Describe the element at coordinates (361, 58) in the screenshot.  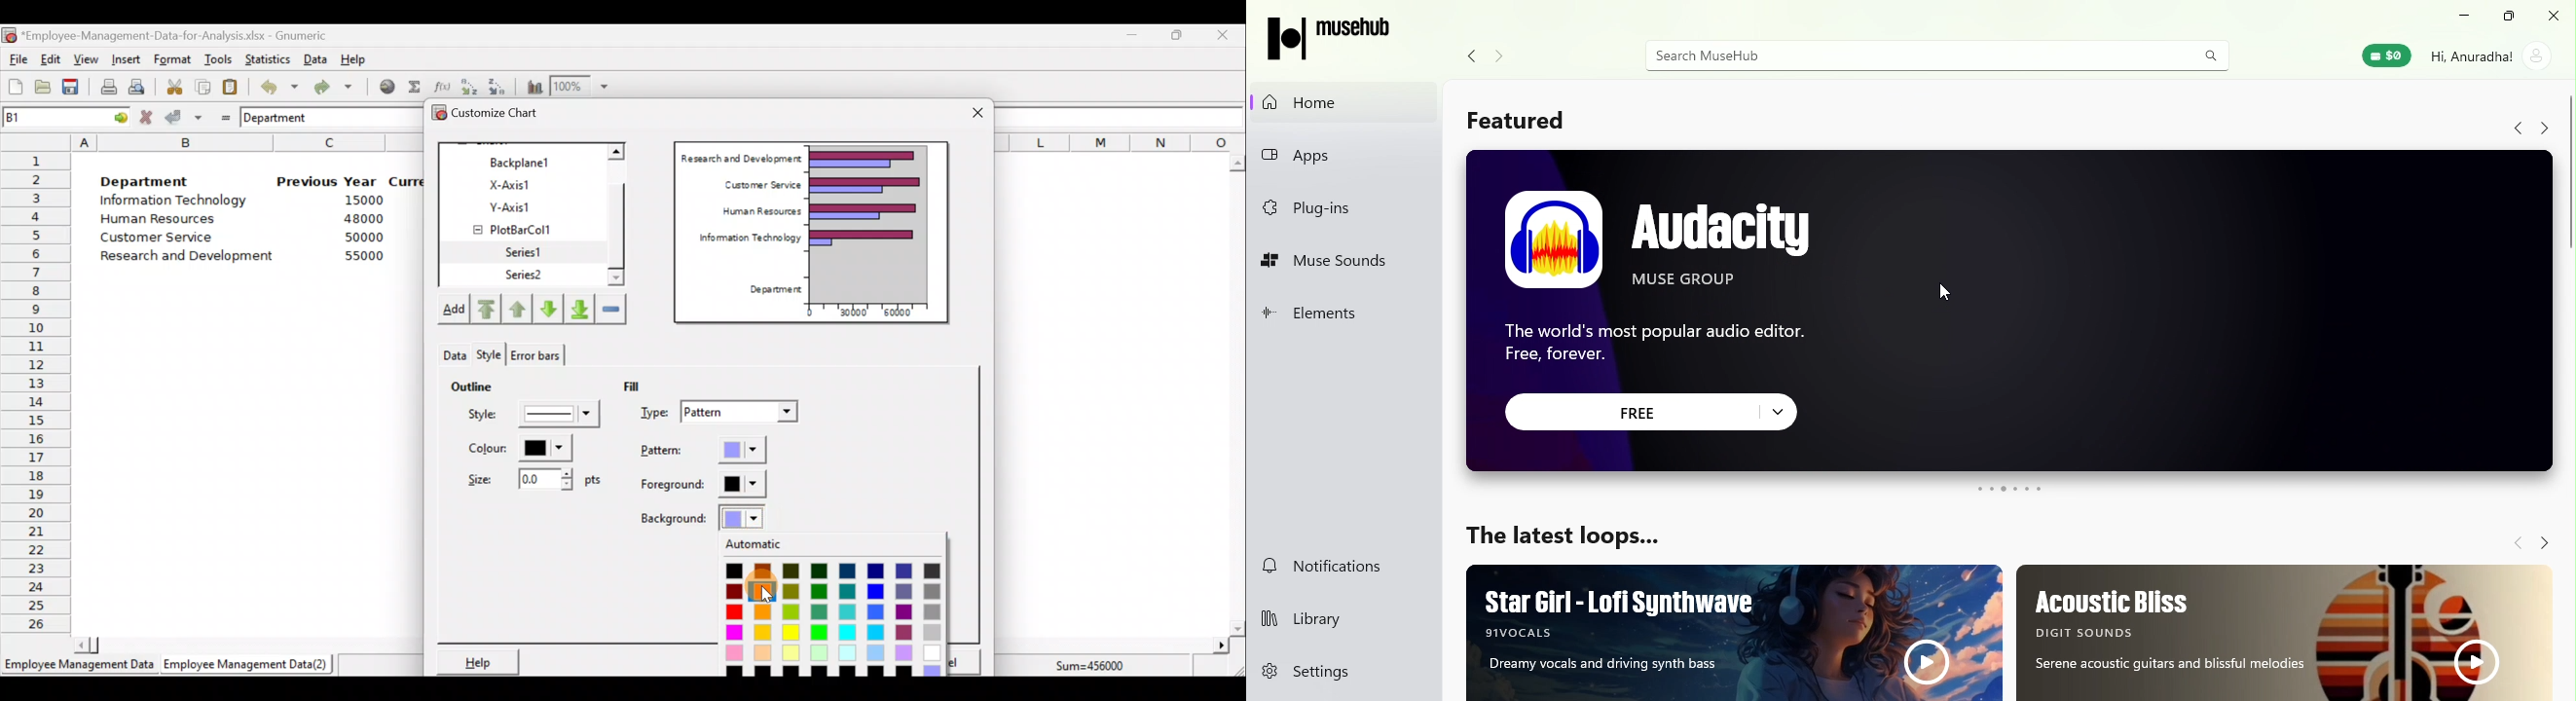
I see `Help` at that location.